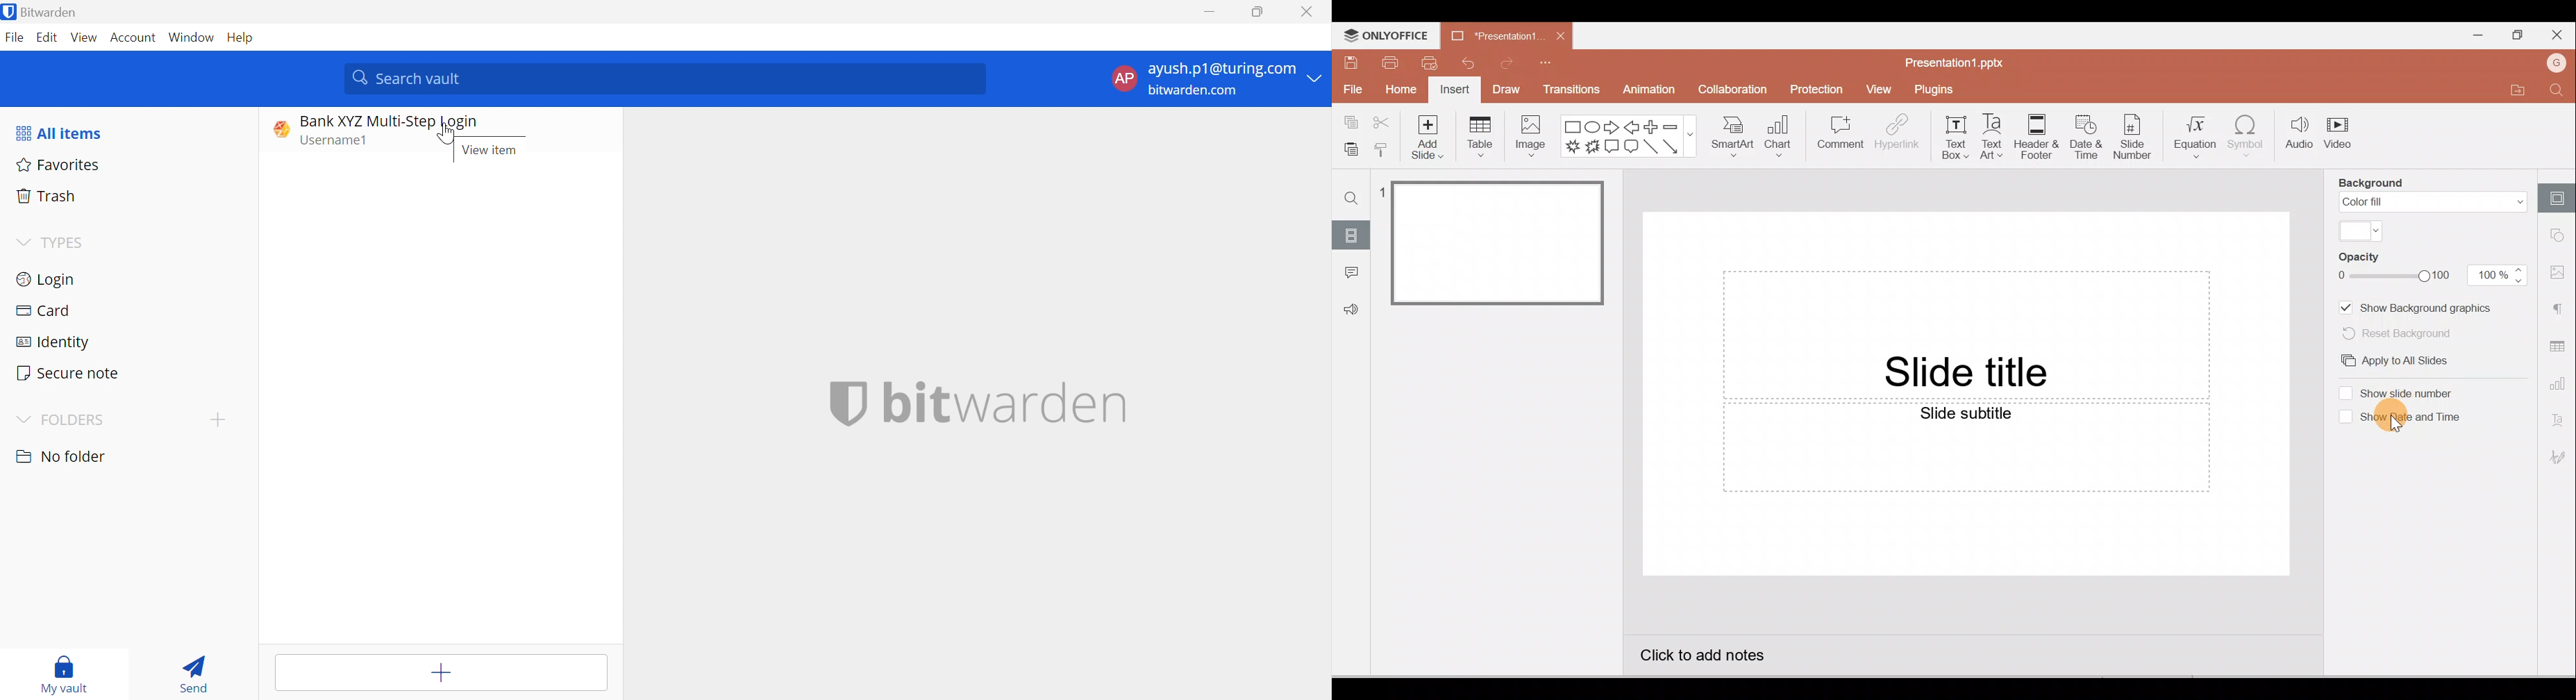 The height and width of the screenshot is (700, 2576). I want to click on Colour fill, so click(2433, 202).